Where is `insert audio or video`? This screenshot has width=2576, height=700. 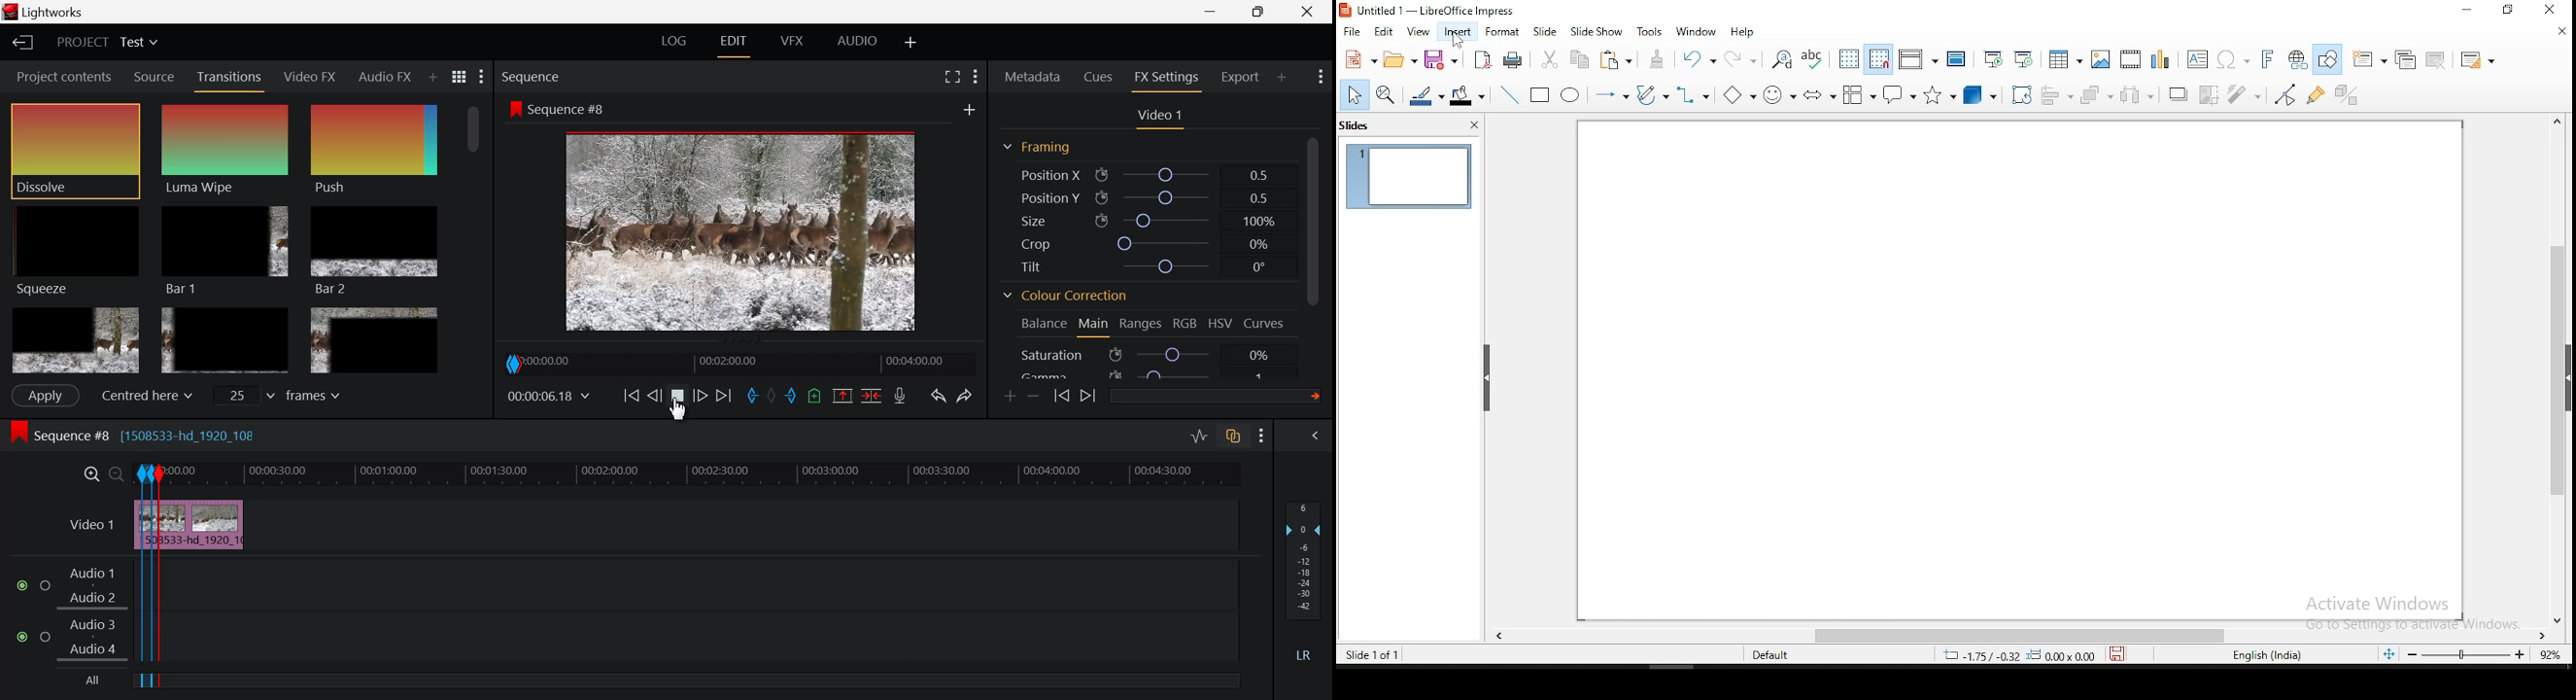 insert audio or video is located at coordinates (2130, 55).